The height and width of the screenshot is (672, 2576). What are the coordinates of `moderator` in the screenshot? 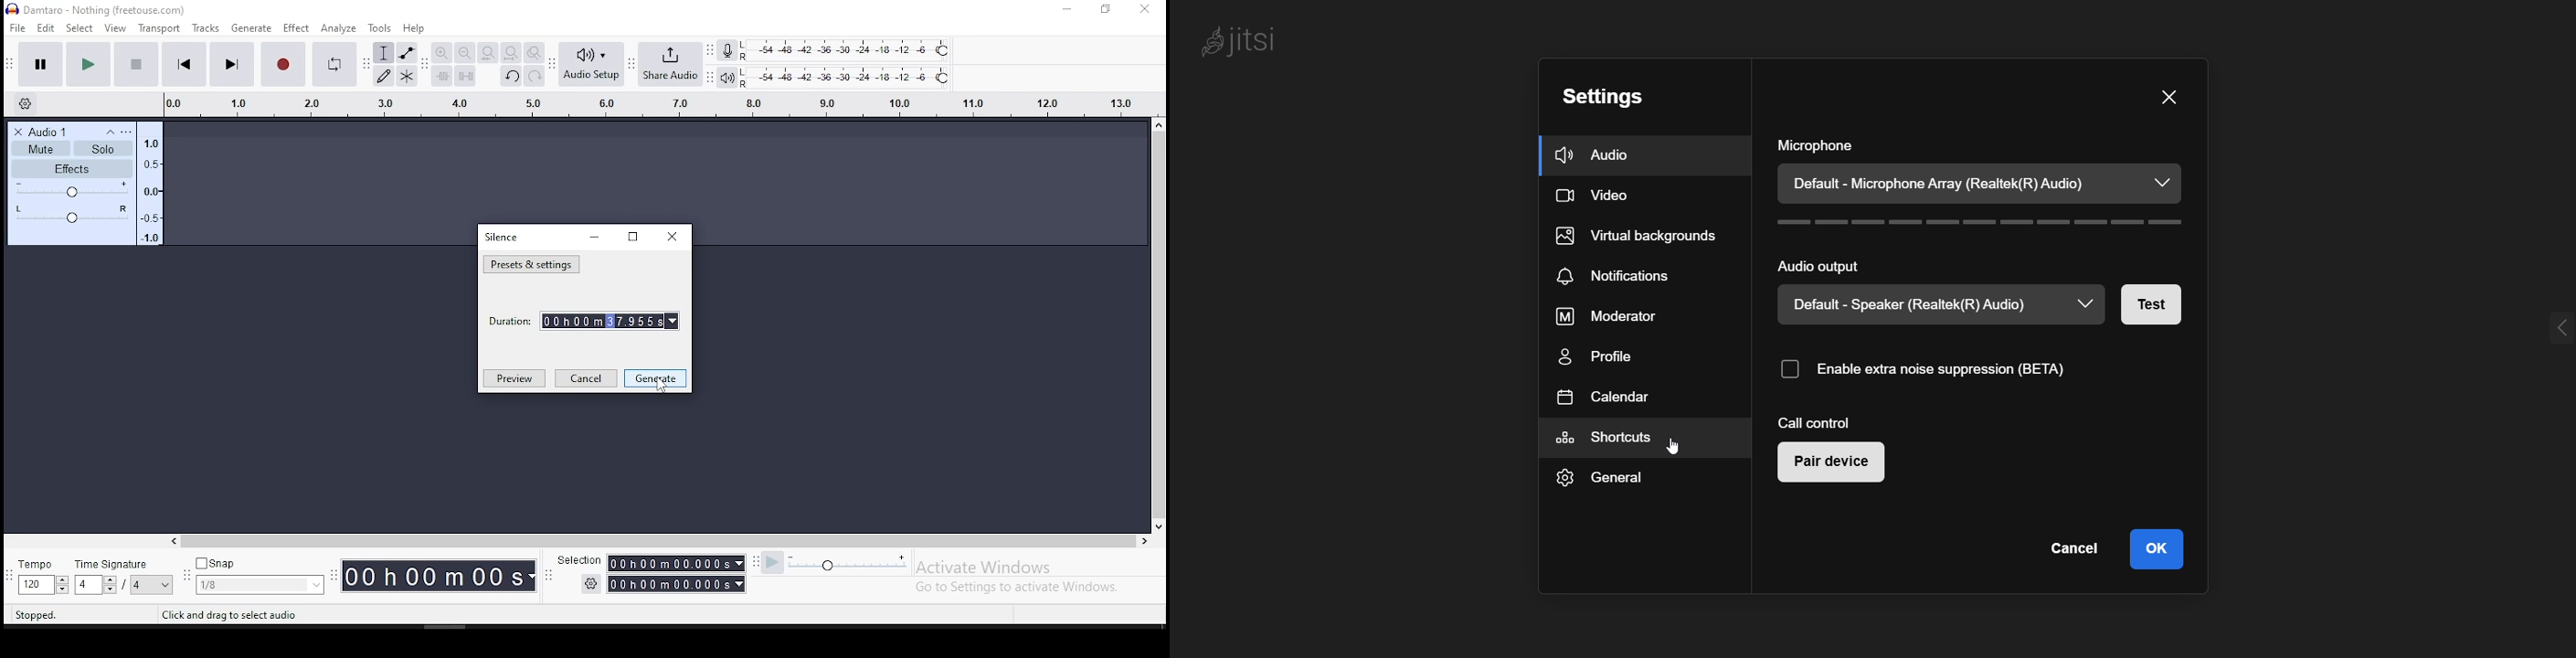 It's located at (1614, 315).